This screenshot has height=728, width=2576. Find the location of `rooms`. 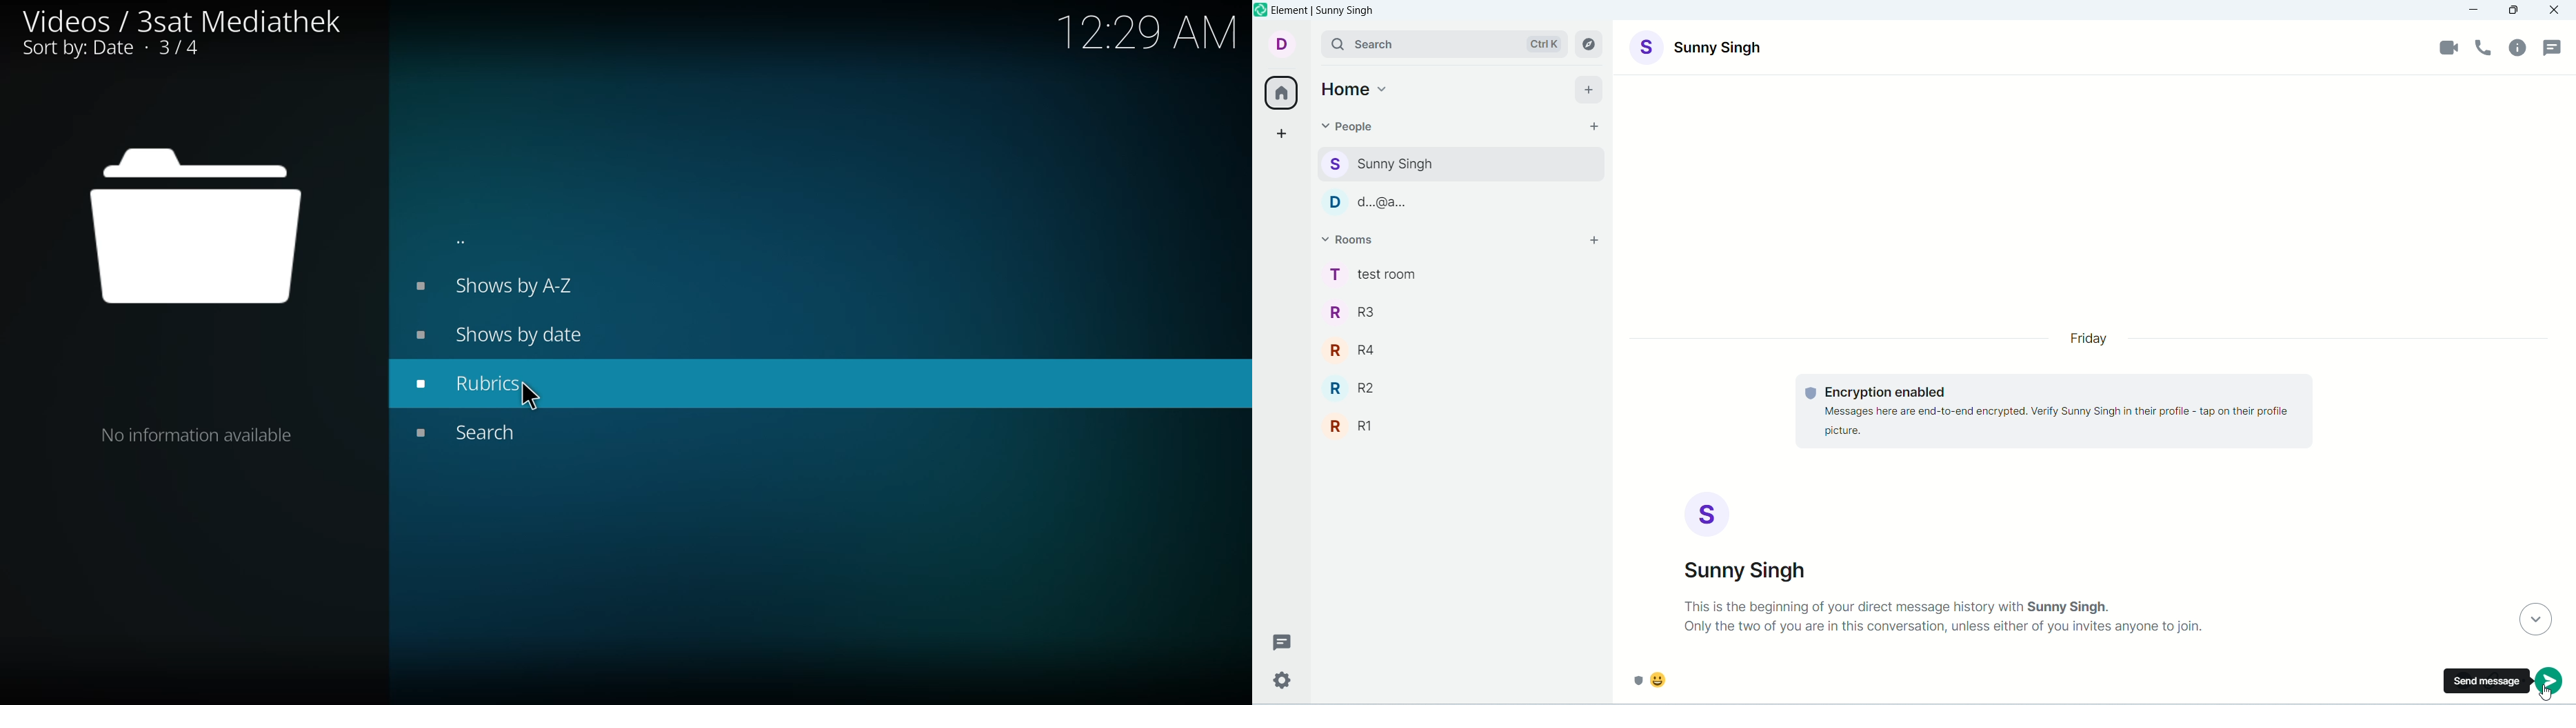

rooms is located at coordinates (1354, 239).